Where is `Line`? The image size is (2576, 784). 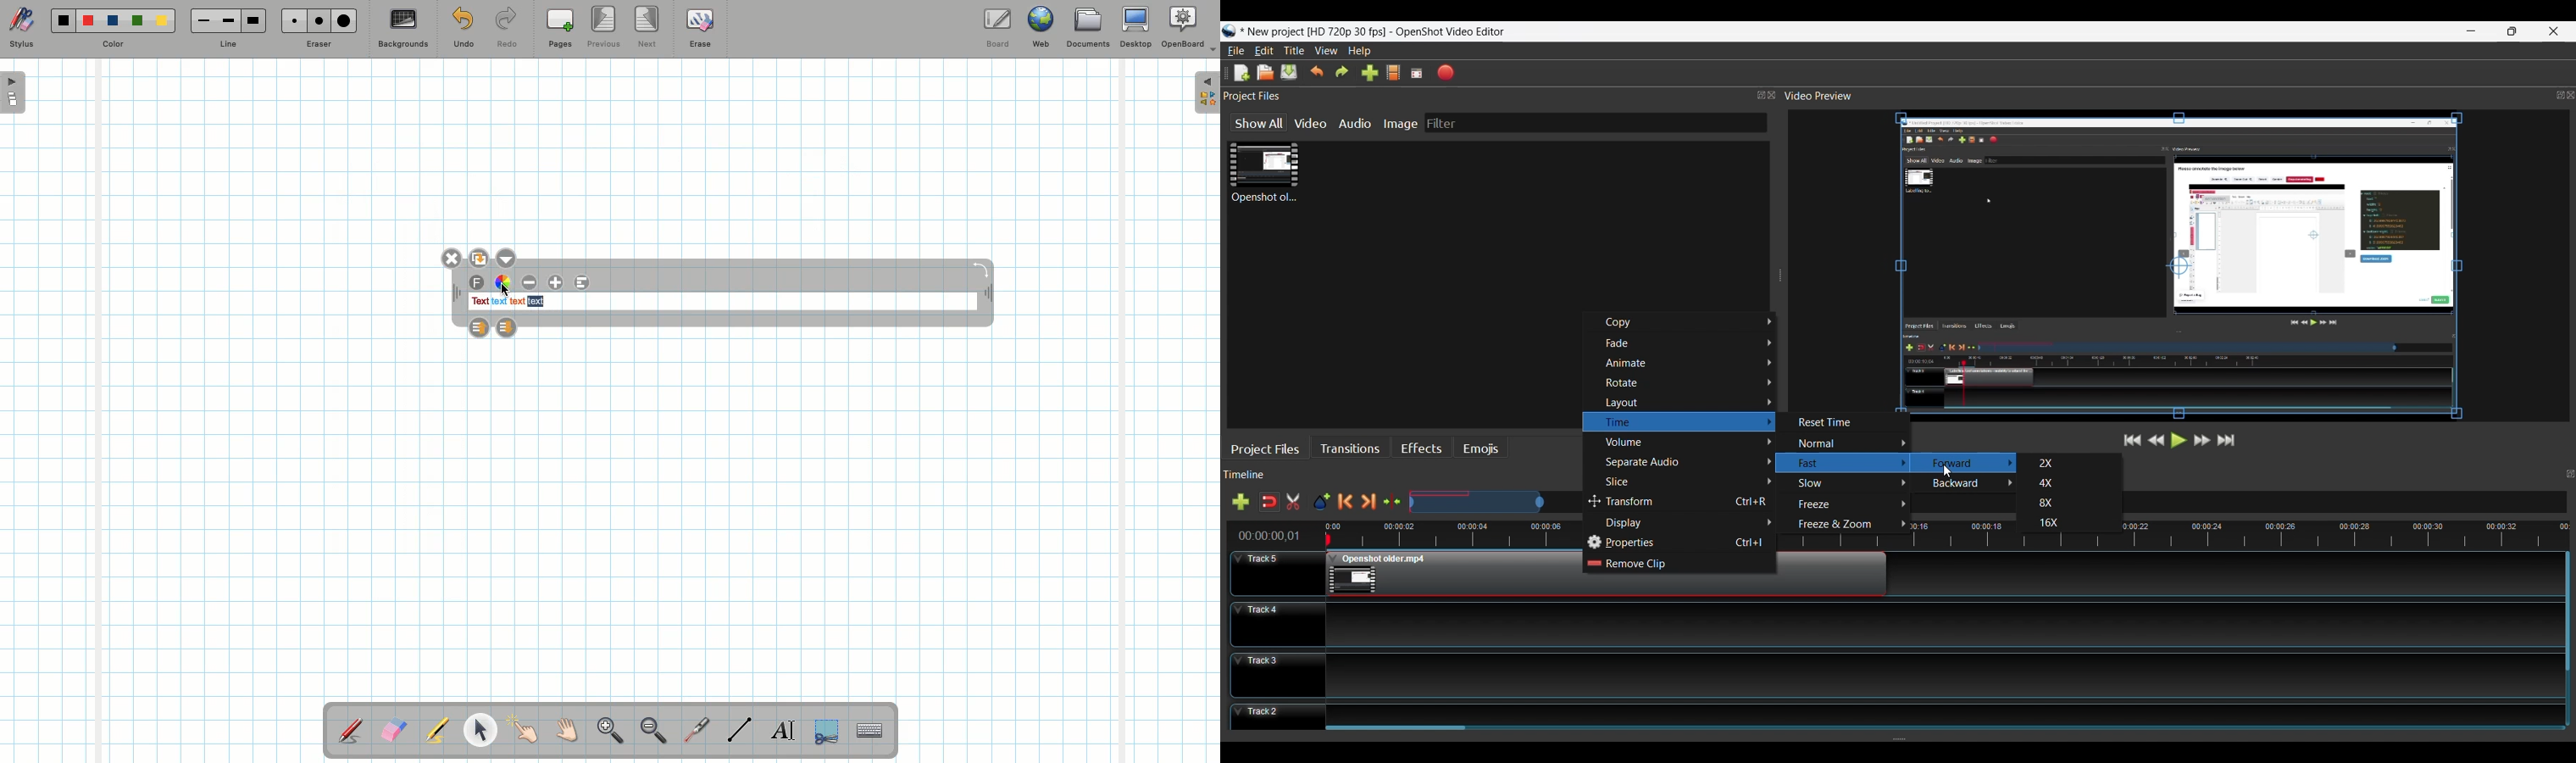 Line is located at coordinates (228, 45).